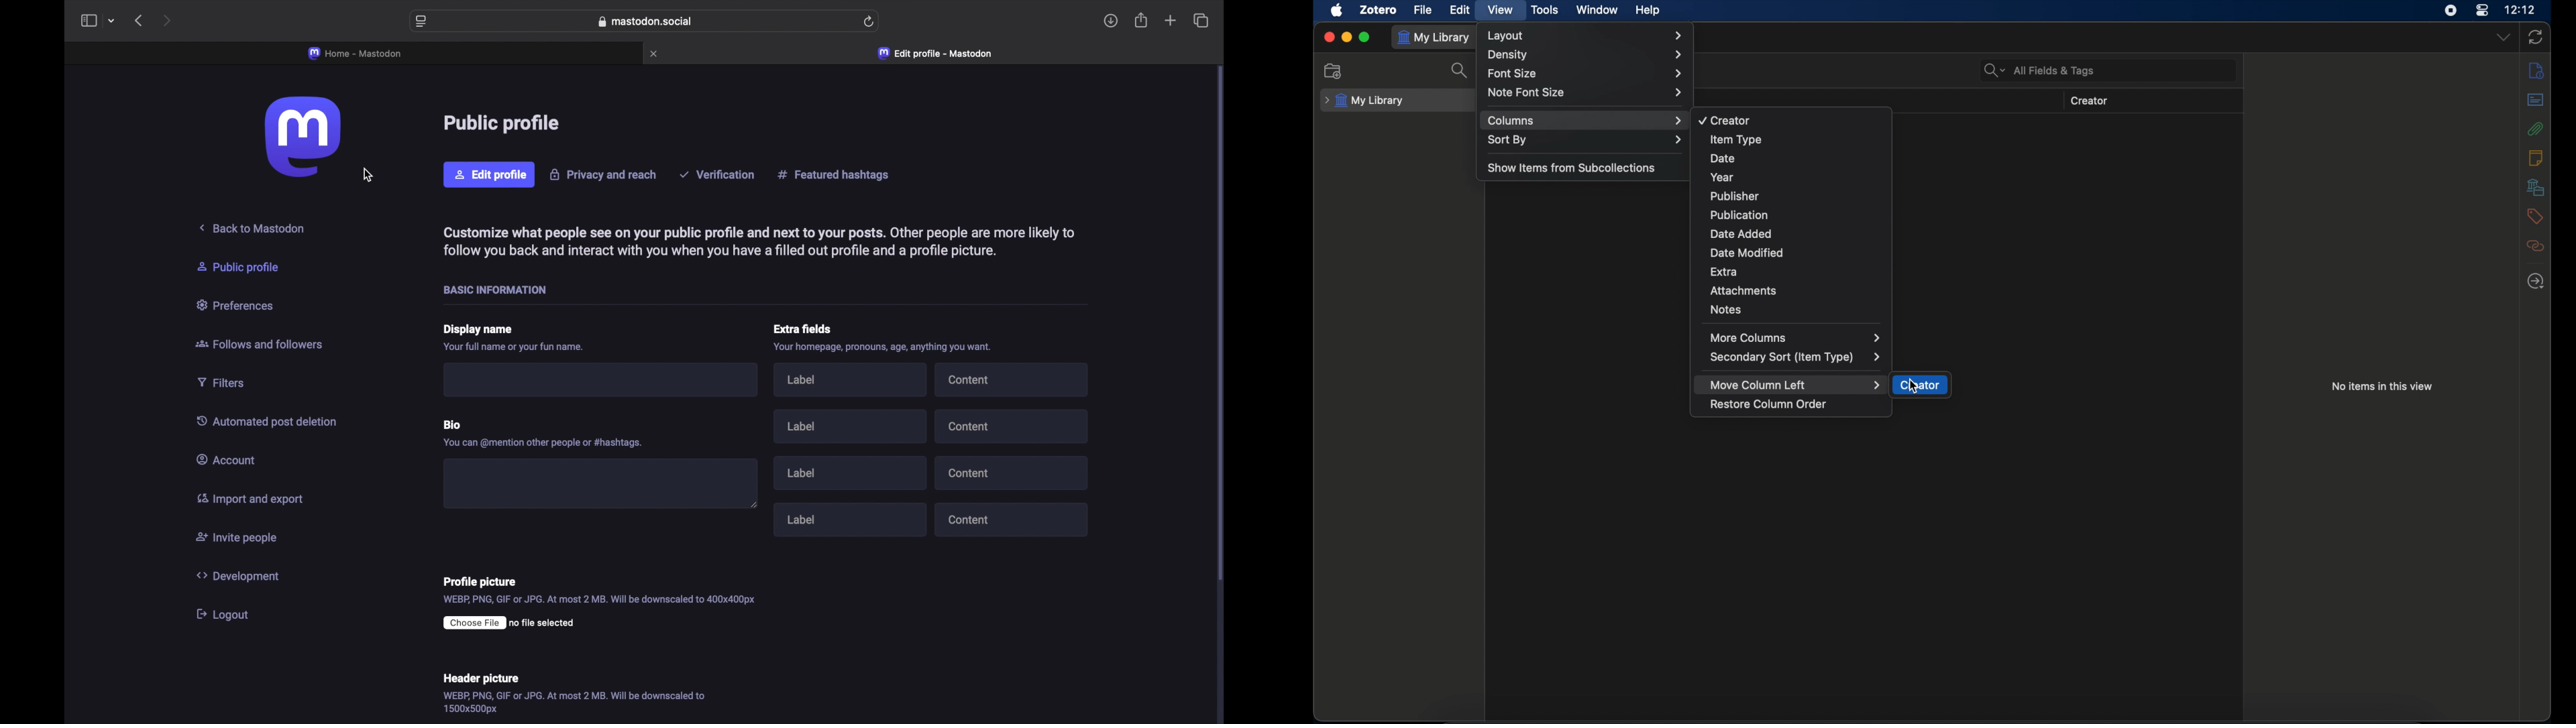  I want to click on abstract, so click(2536, 100).